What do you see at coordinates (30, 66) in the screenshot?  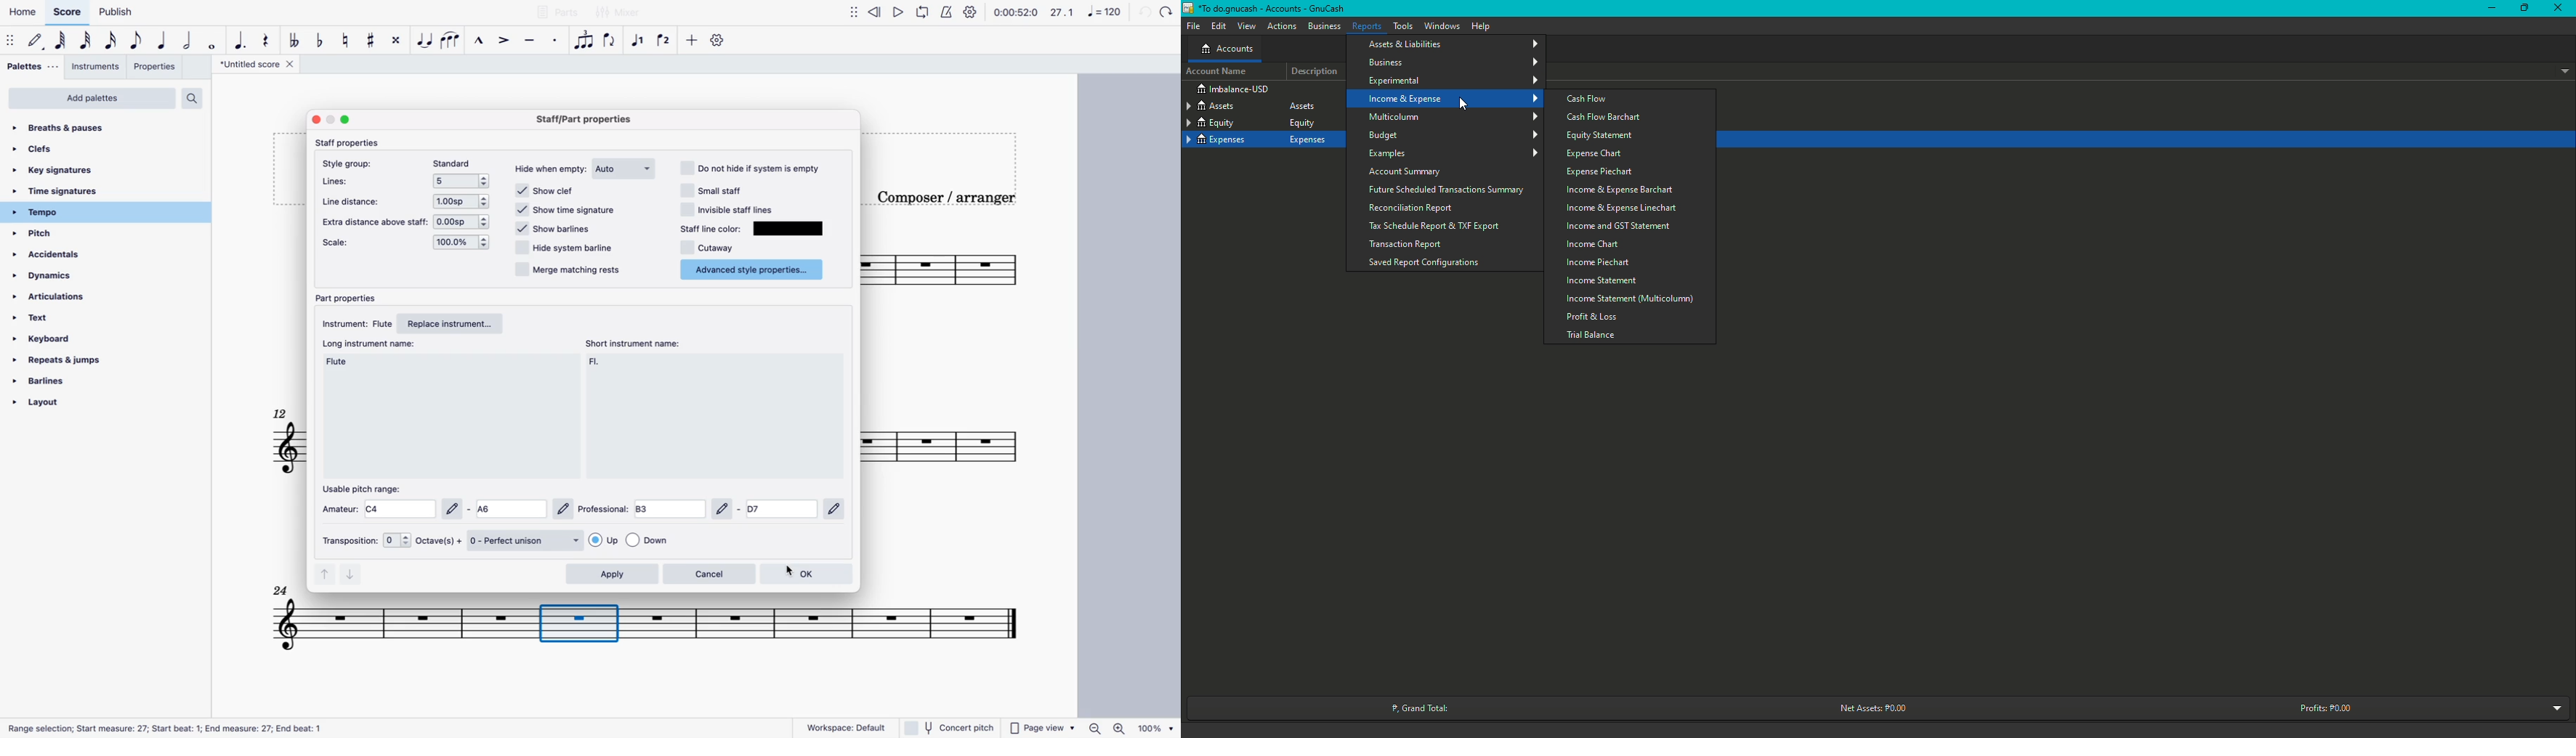 I see `palettes` at bounding box center [30, 66].